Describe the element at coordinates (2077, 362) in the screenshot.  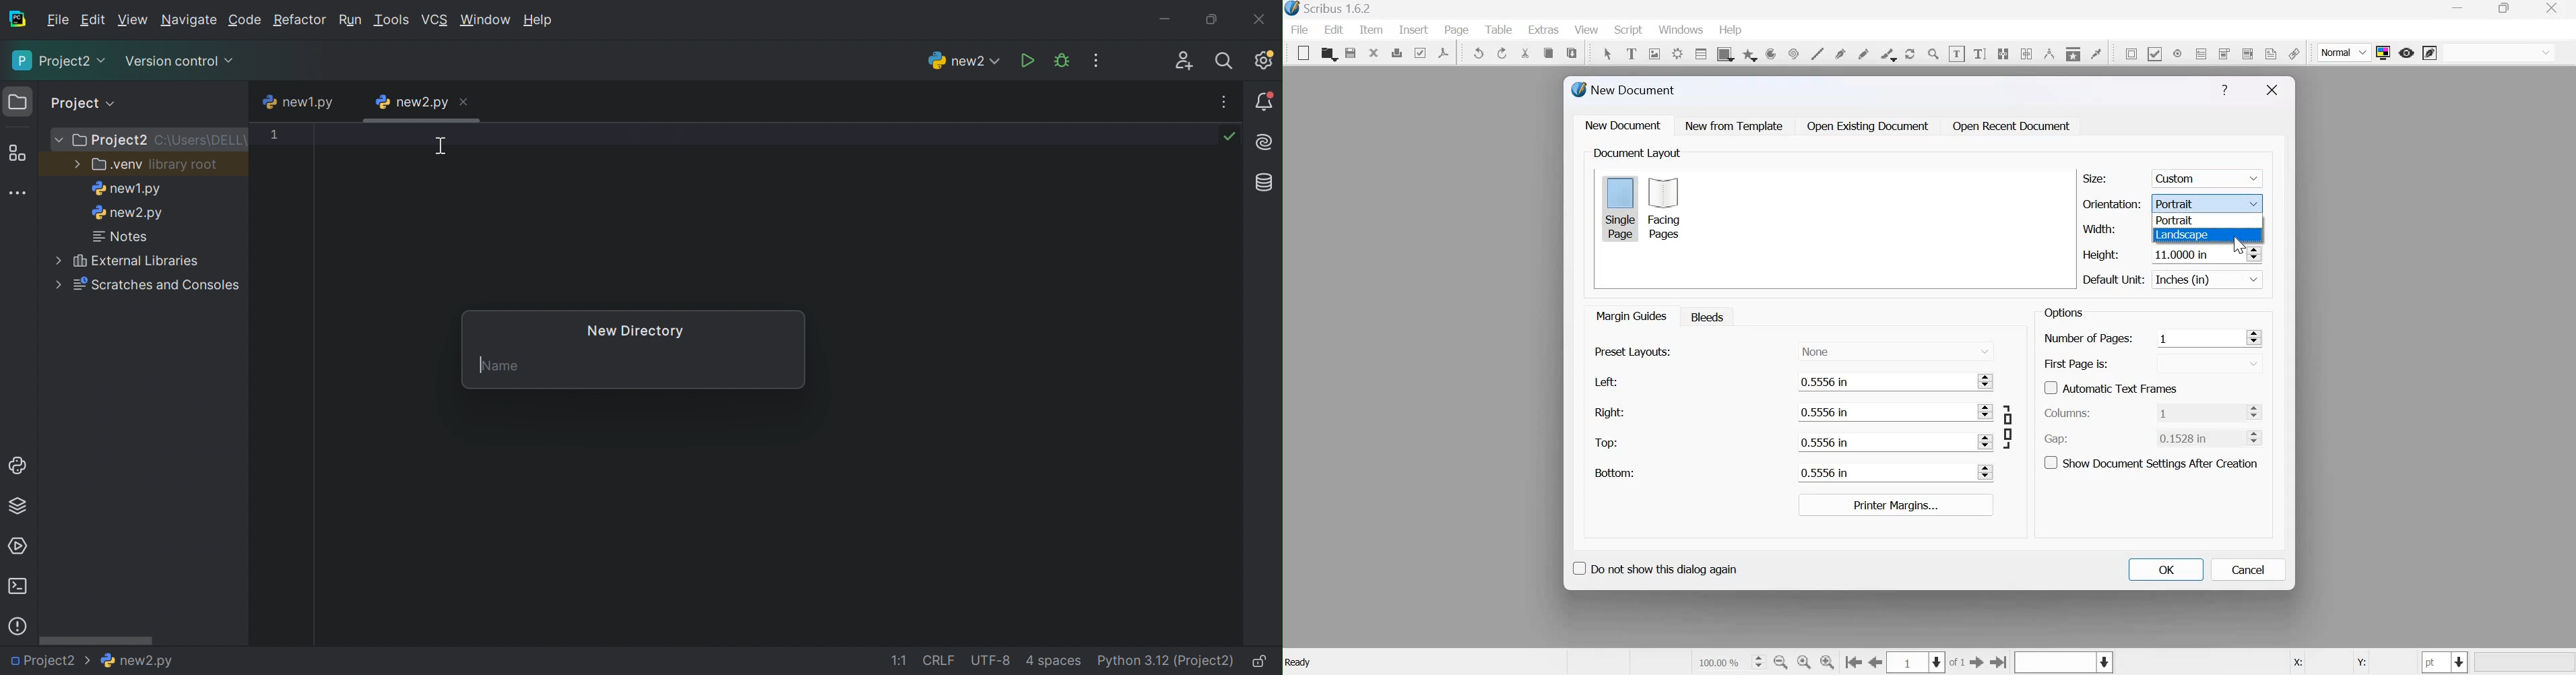
I see `First Page is:` at that location.